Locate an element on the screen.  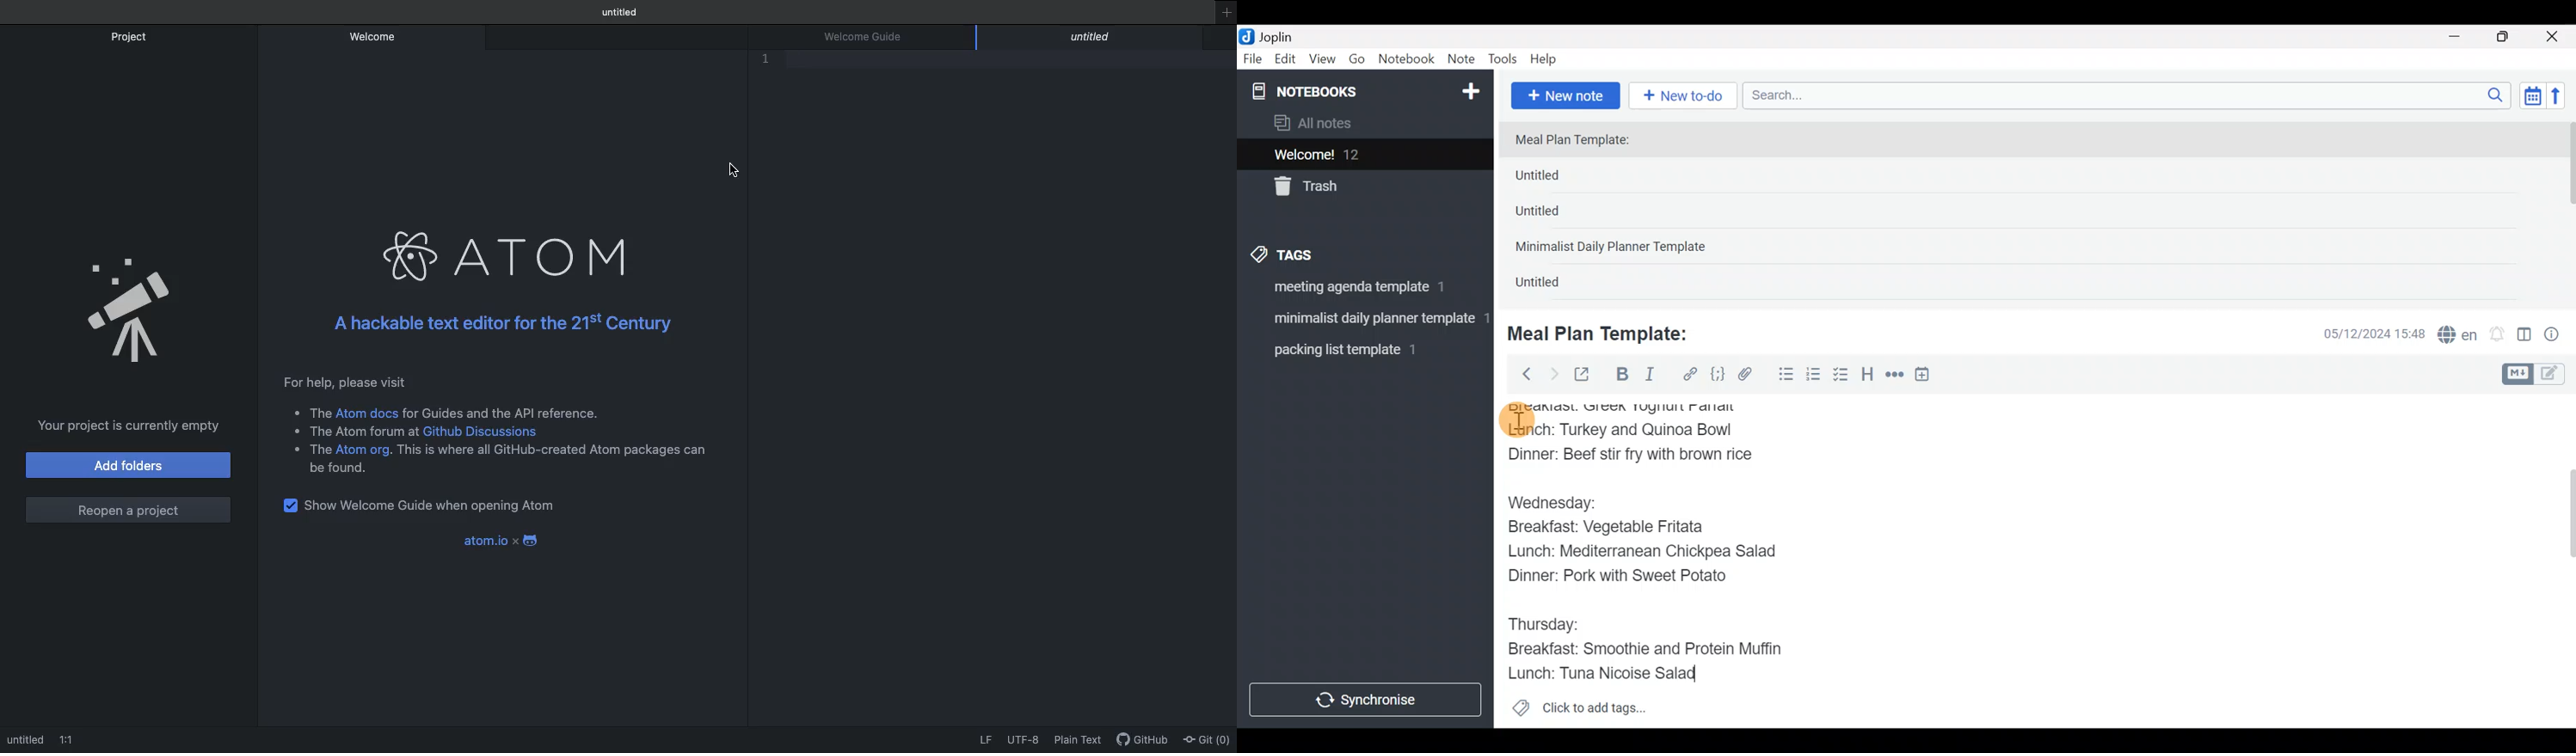
Trash is located at coordinates (1357, 188).